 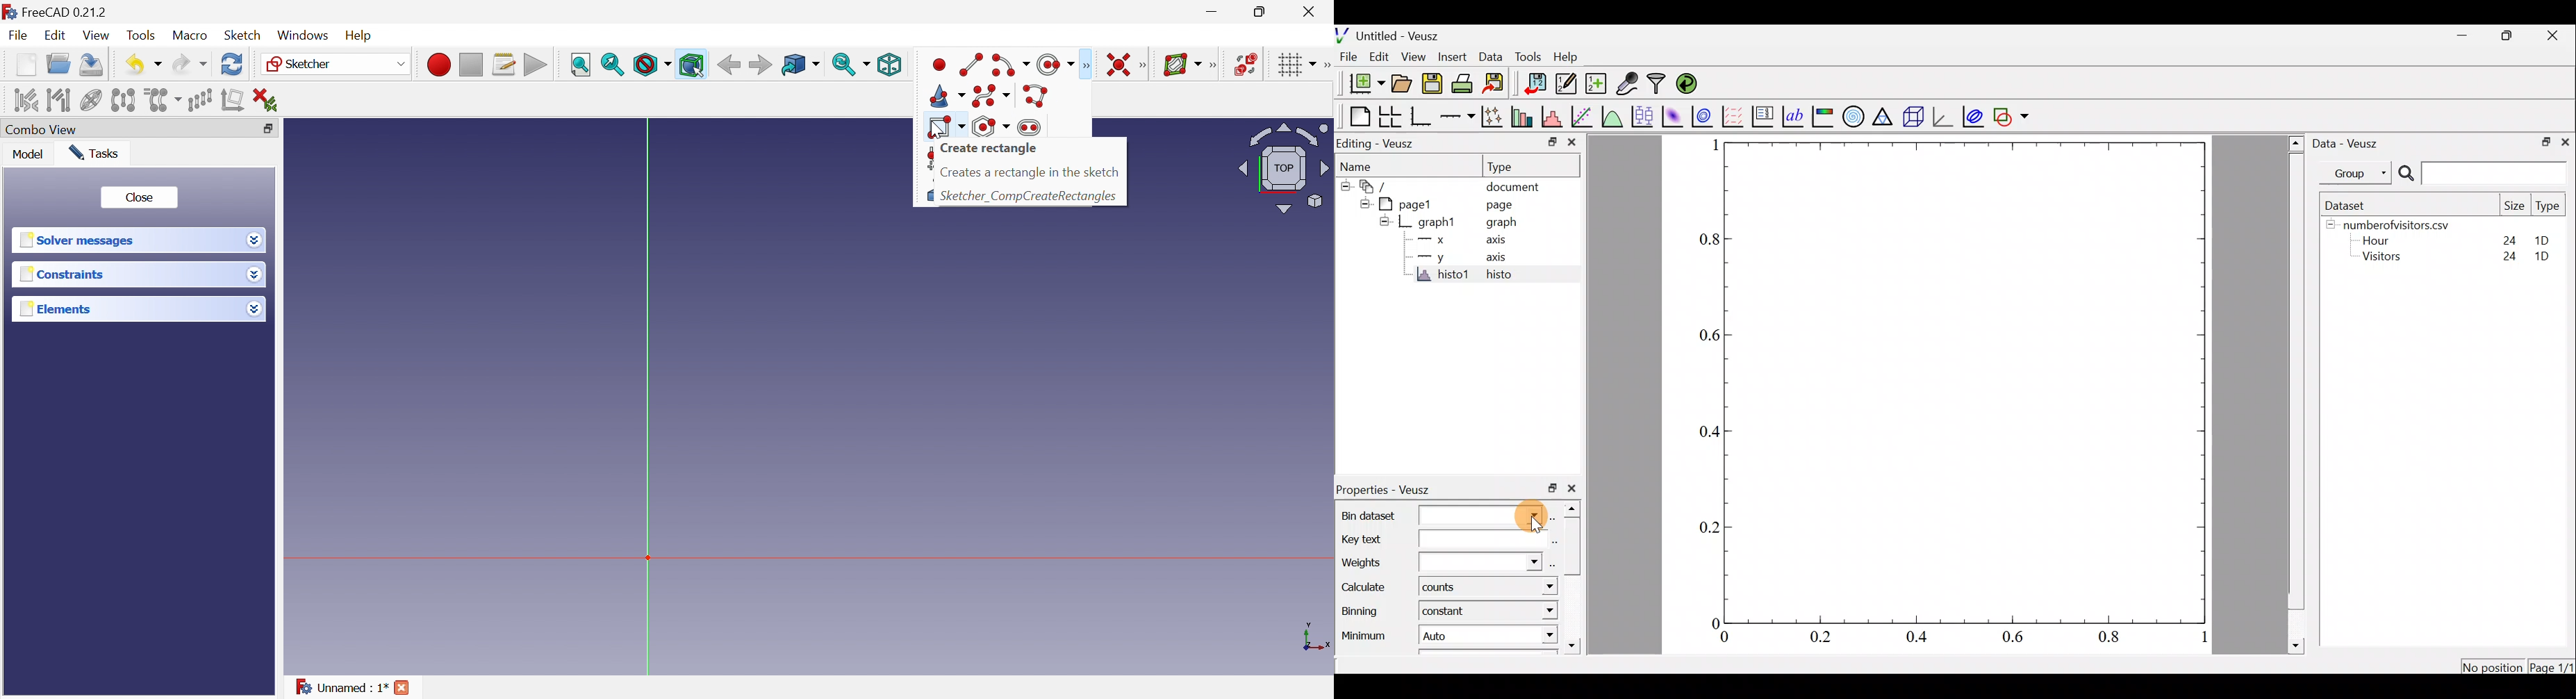 I want to click on Create slot, so click(x=1032, y=128).